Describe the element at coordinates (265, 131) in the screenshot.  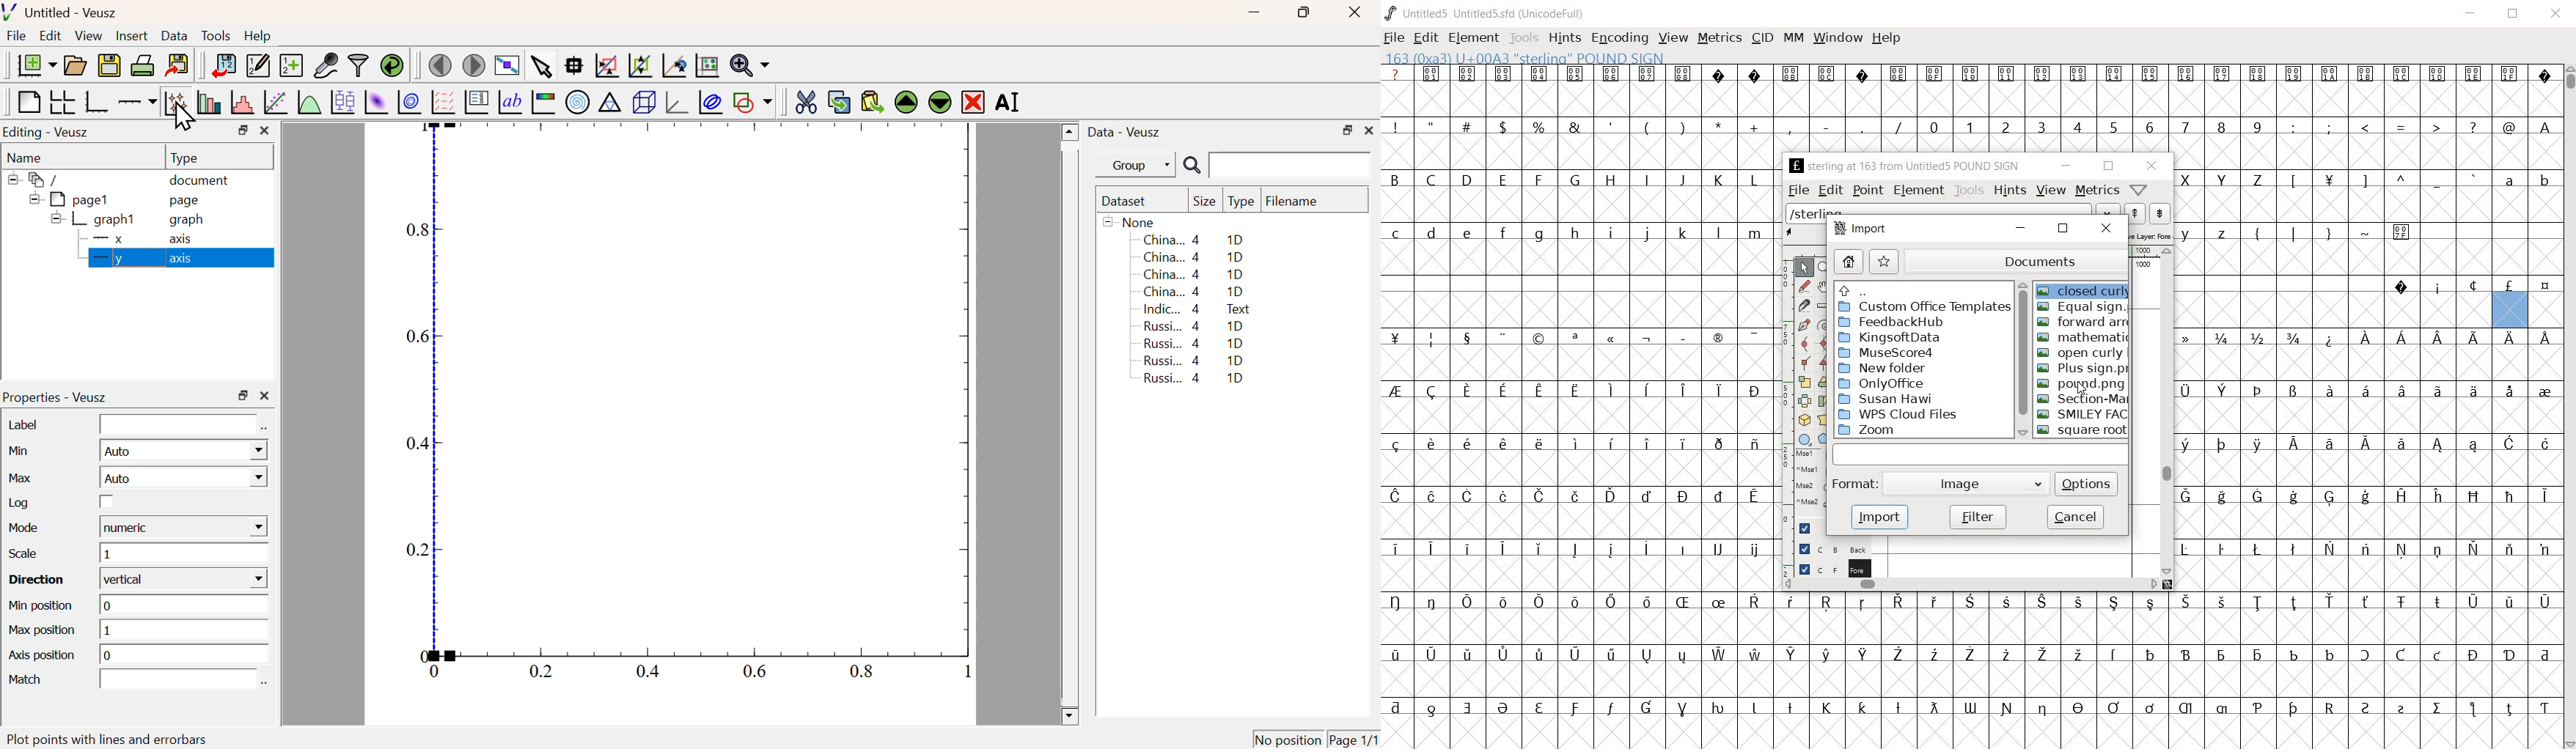
I see `Close` at that location.